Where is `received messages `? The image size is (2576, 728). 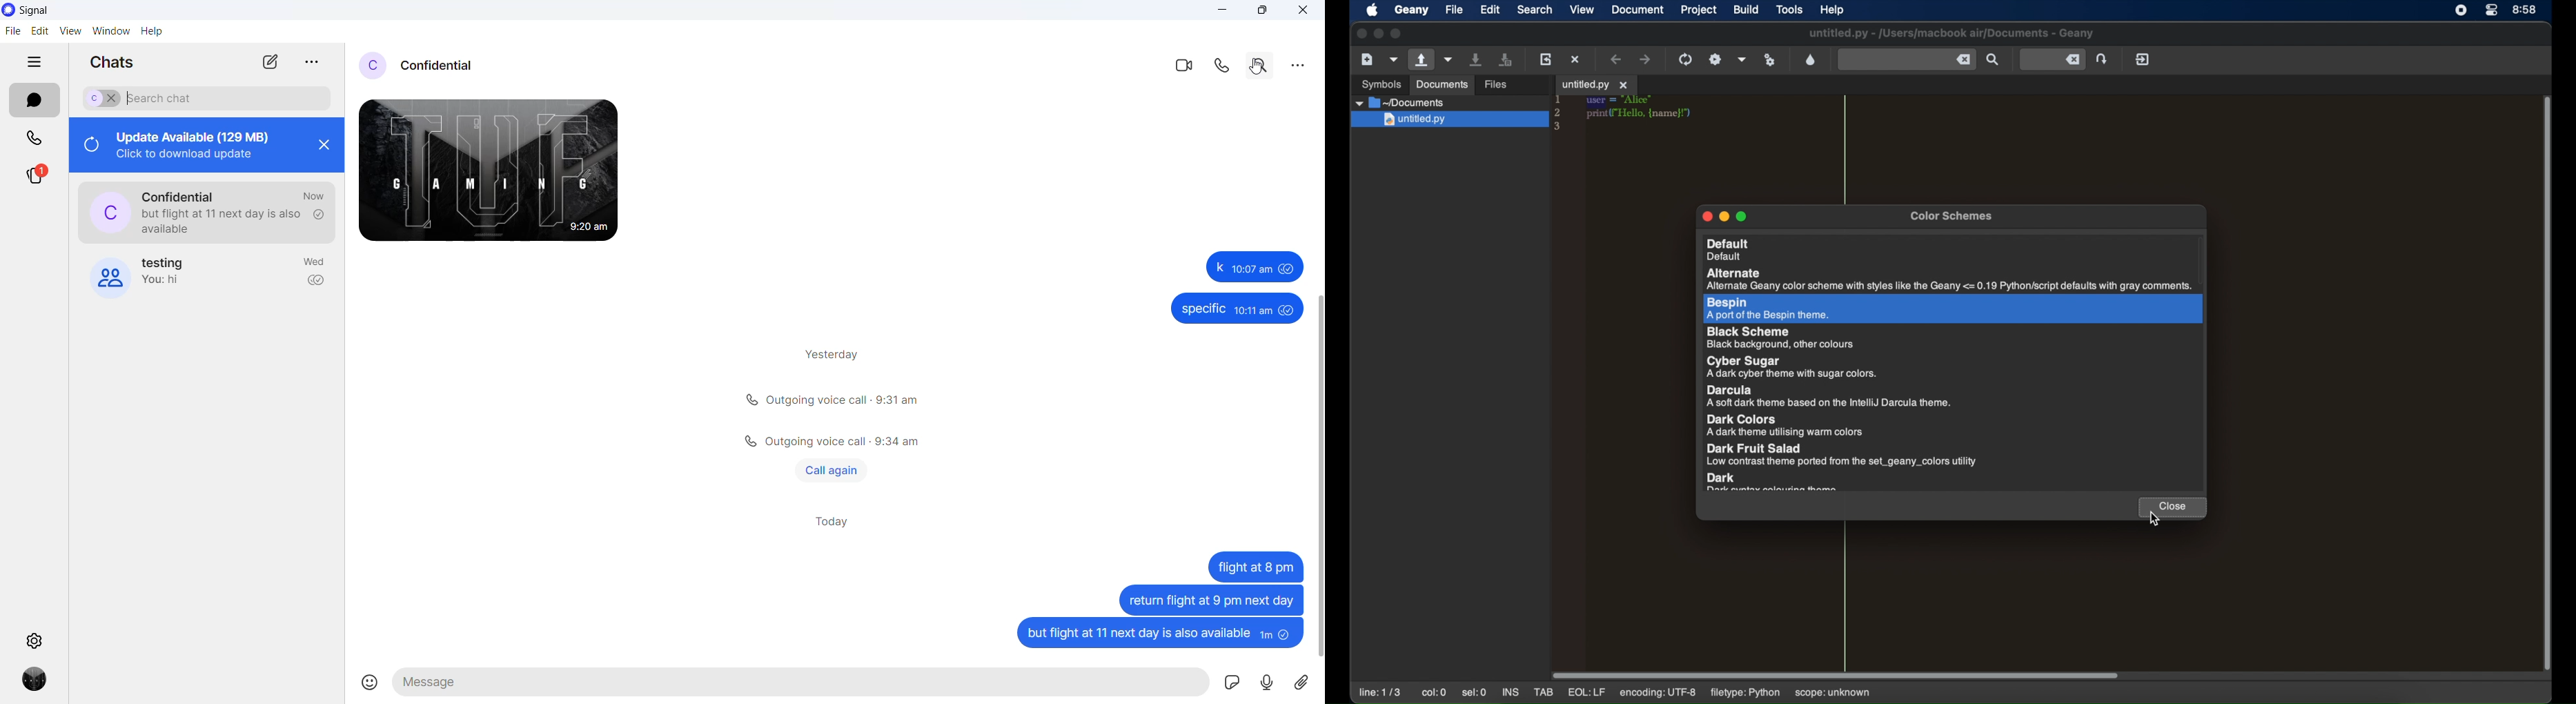 received messages  is located at coordinates (503, 175).